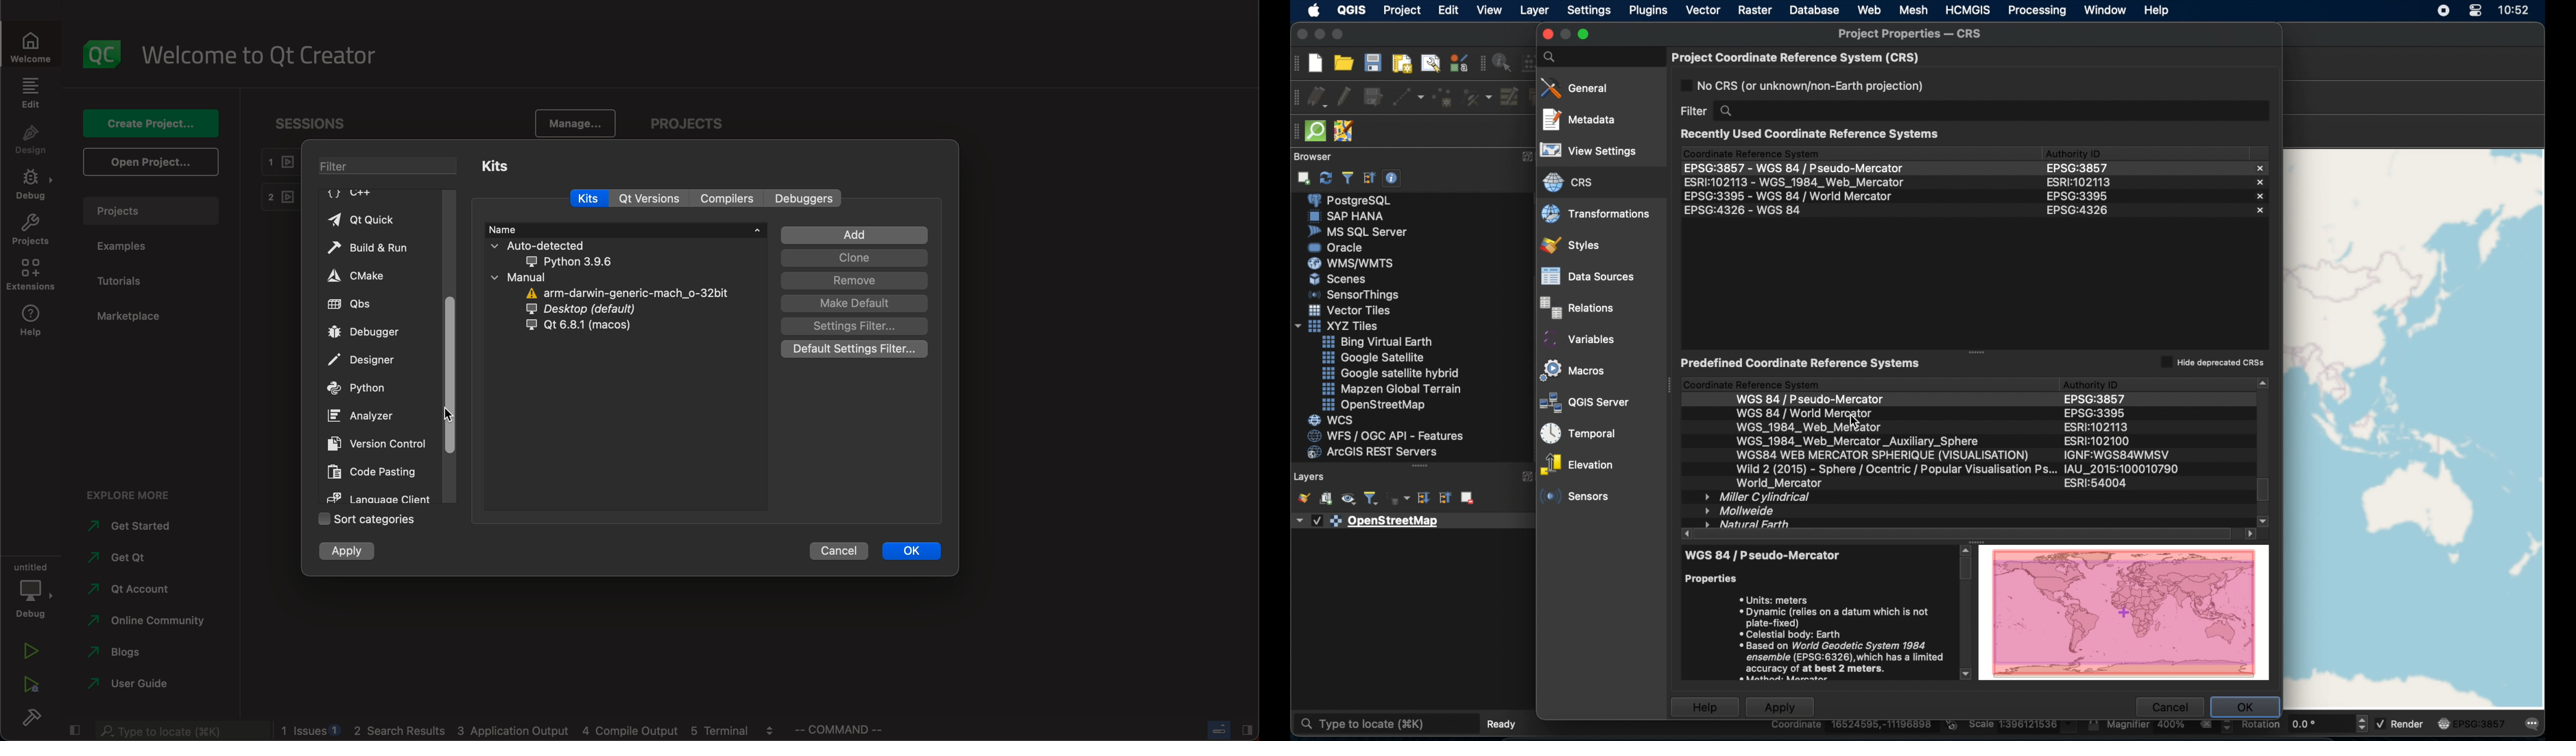  What do you see at coordinates (362, 386) in the screenshot?
I see `python` at bounding box center [362, 386].